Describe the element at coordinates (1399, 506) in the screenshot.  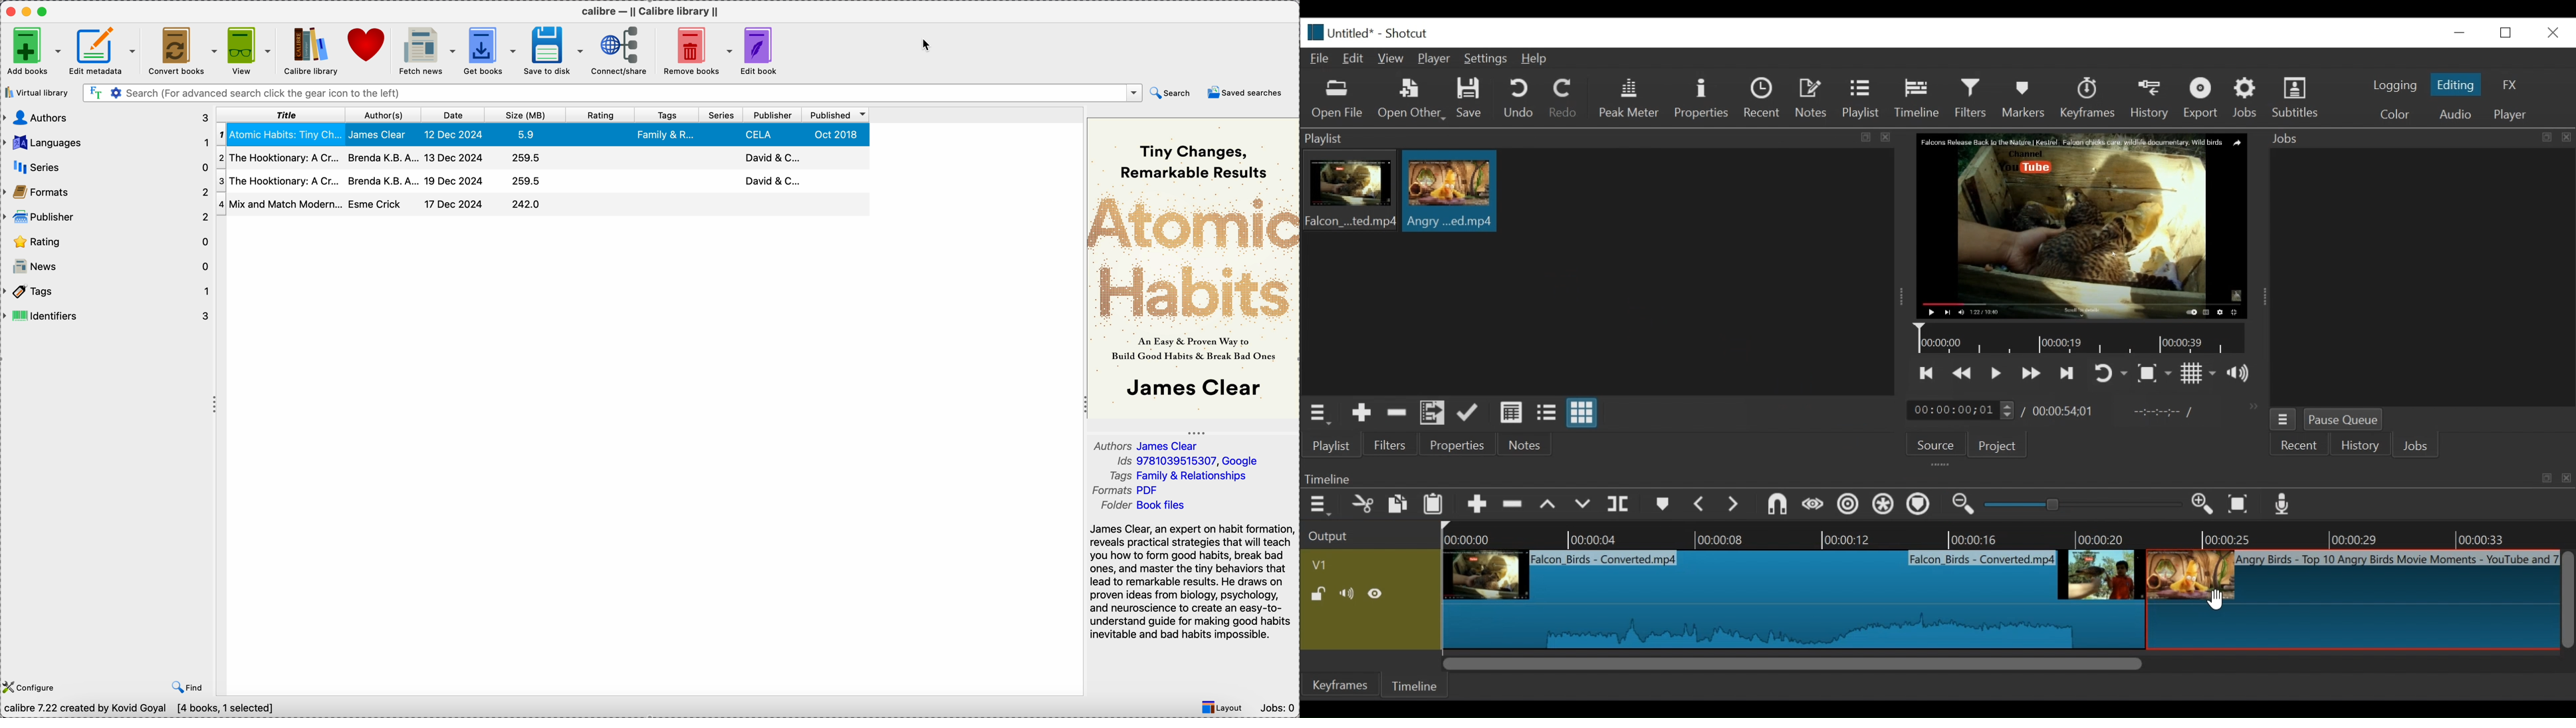
I see `copy` at that location.